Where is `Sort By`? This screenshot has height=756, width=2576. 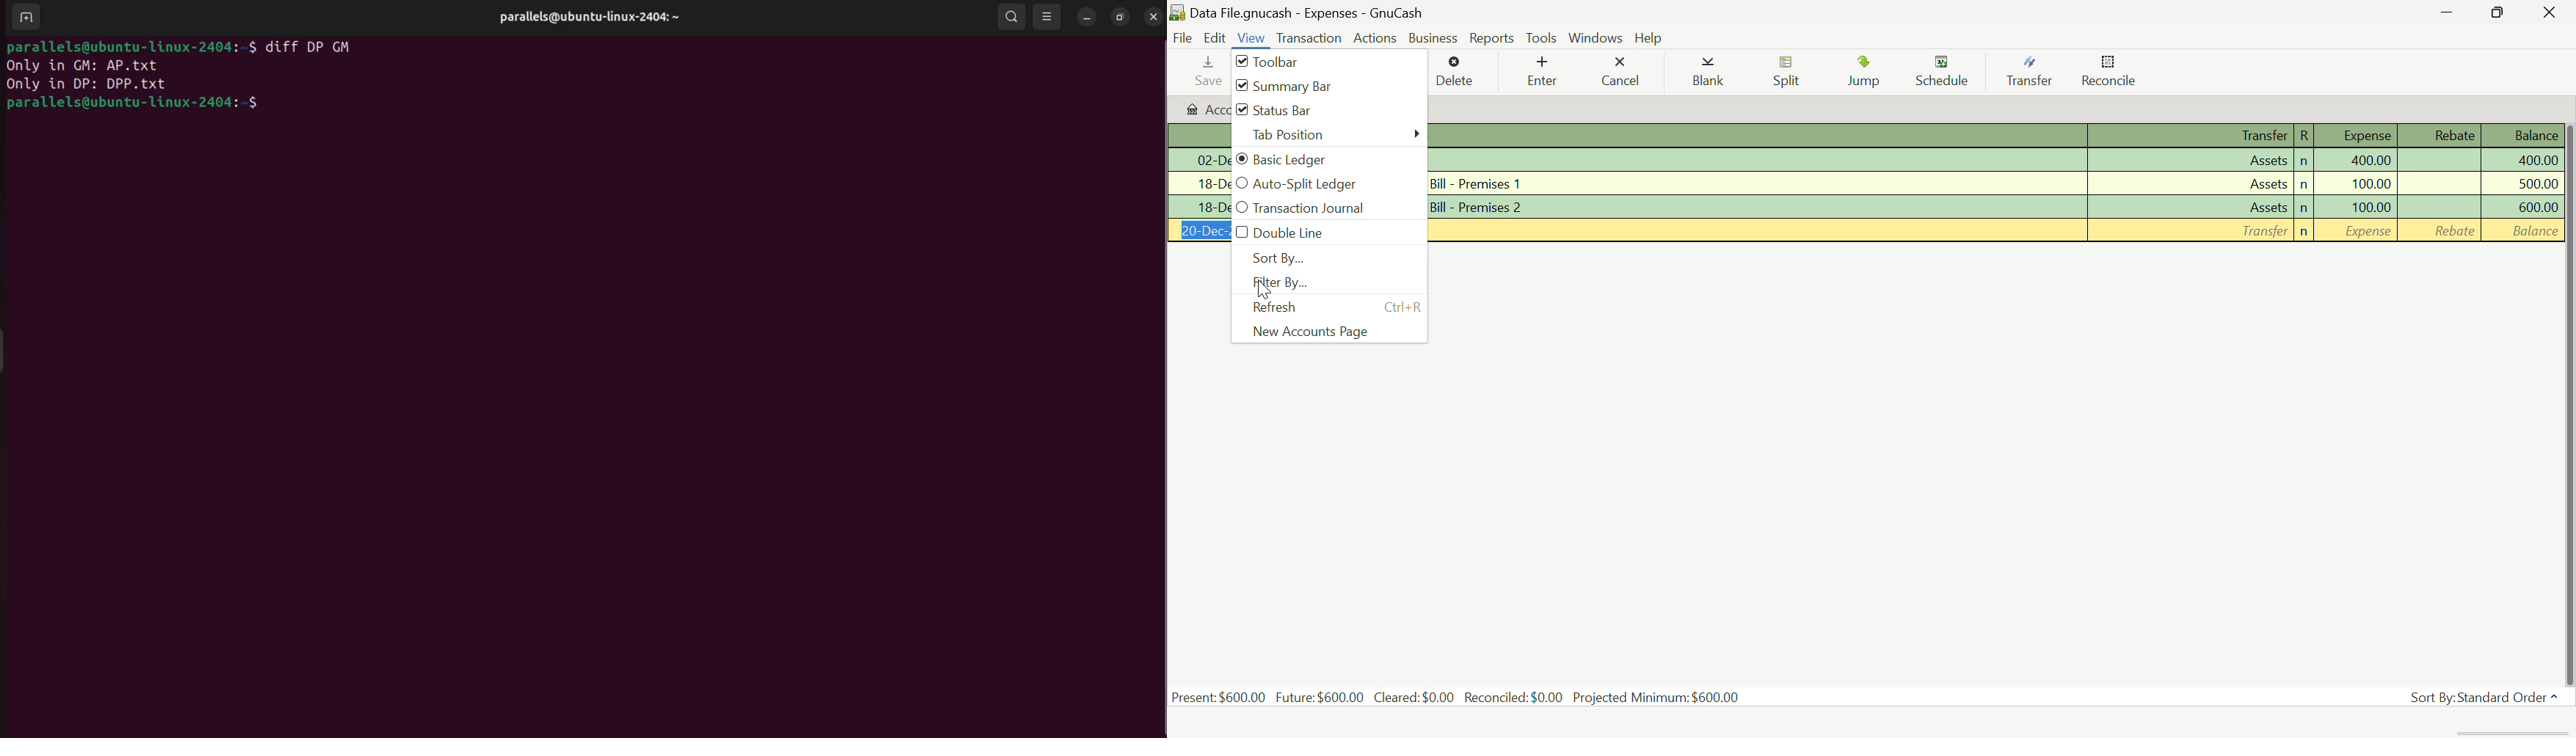
Sort By is located at coordinates (1328, 258).